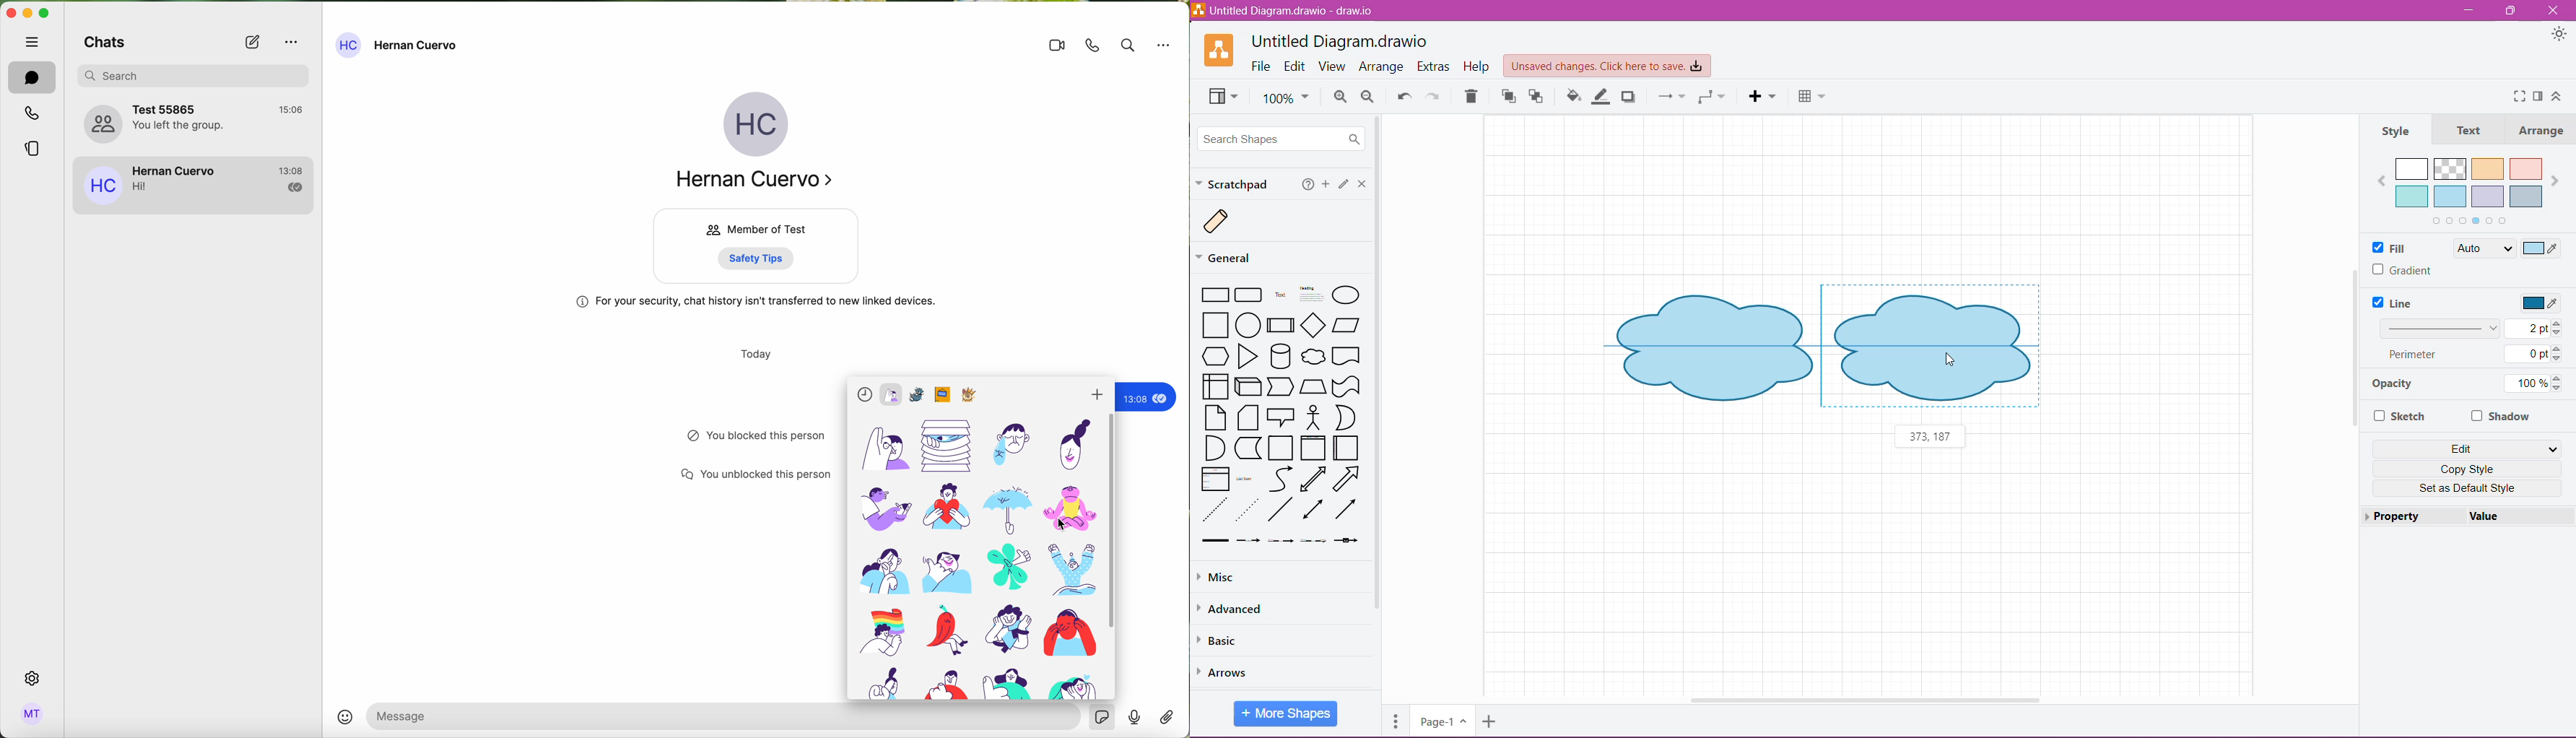 This screenshot has height=756, width=2576. I want to click on General, so click(1232, 257).